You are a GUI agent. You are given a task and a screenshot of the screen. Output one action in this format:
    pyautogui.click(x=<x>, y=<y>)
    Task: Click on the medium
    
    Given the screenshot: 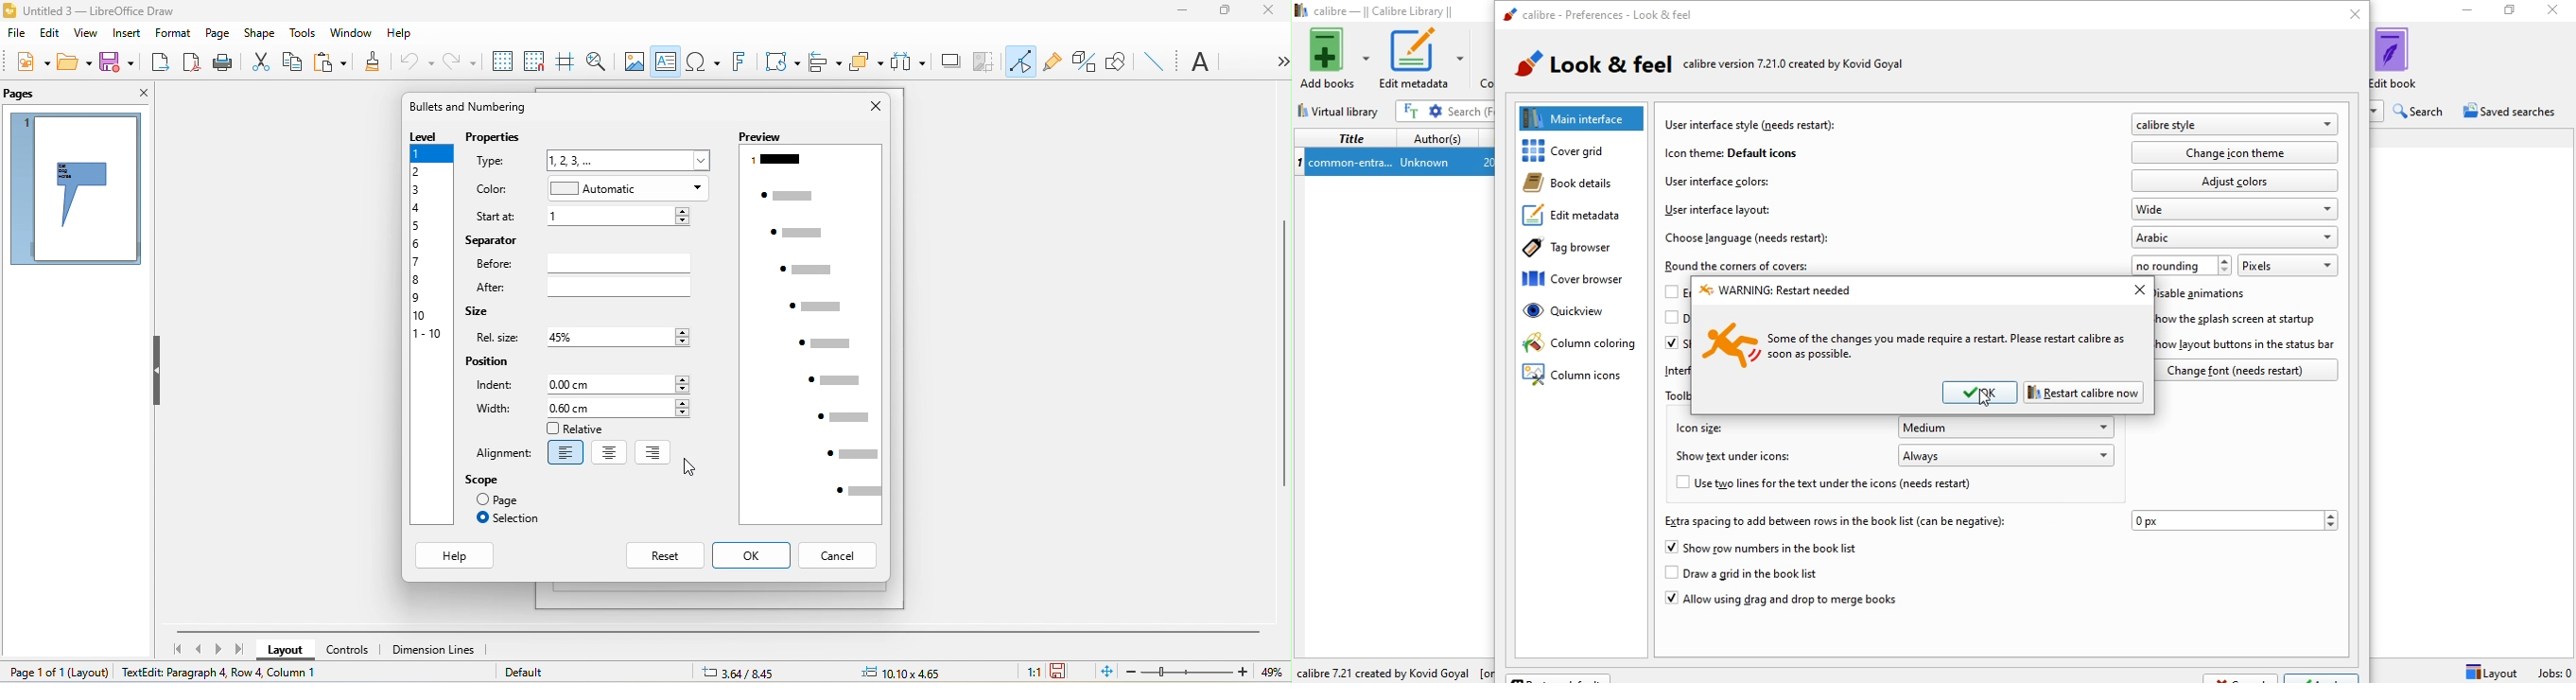 What is the action you would take?
    pyautogui.click(x=2008, y=427)
    